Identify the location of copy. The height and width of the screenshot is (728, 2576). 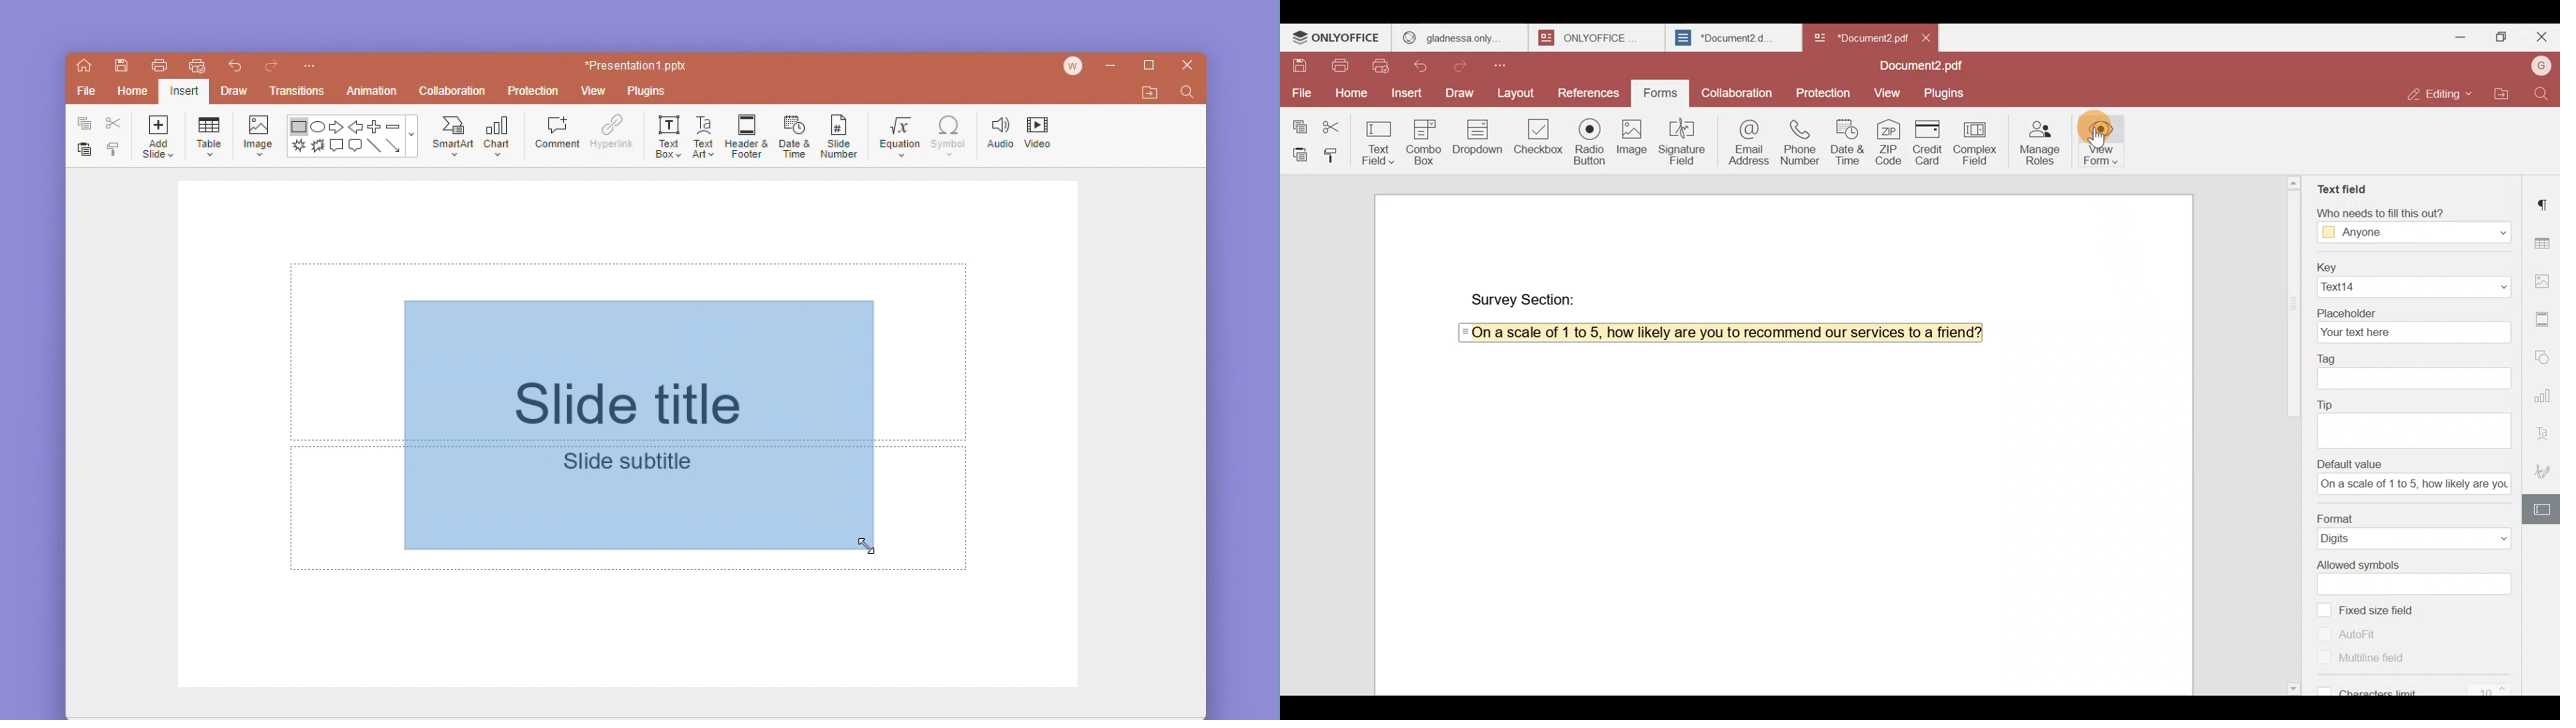
(80, 124).